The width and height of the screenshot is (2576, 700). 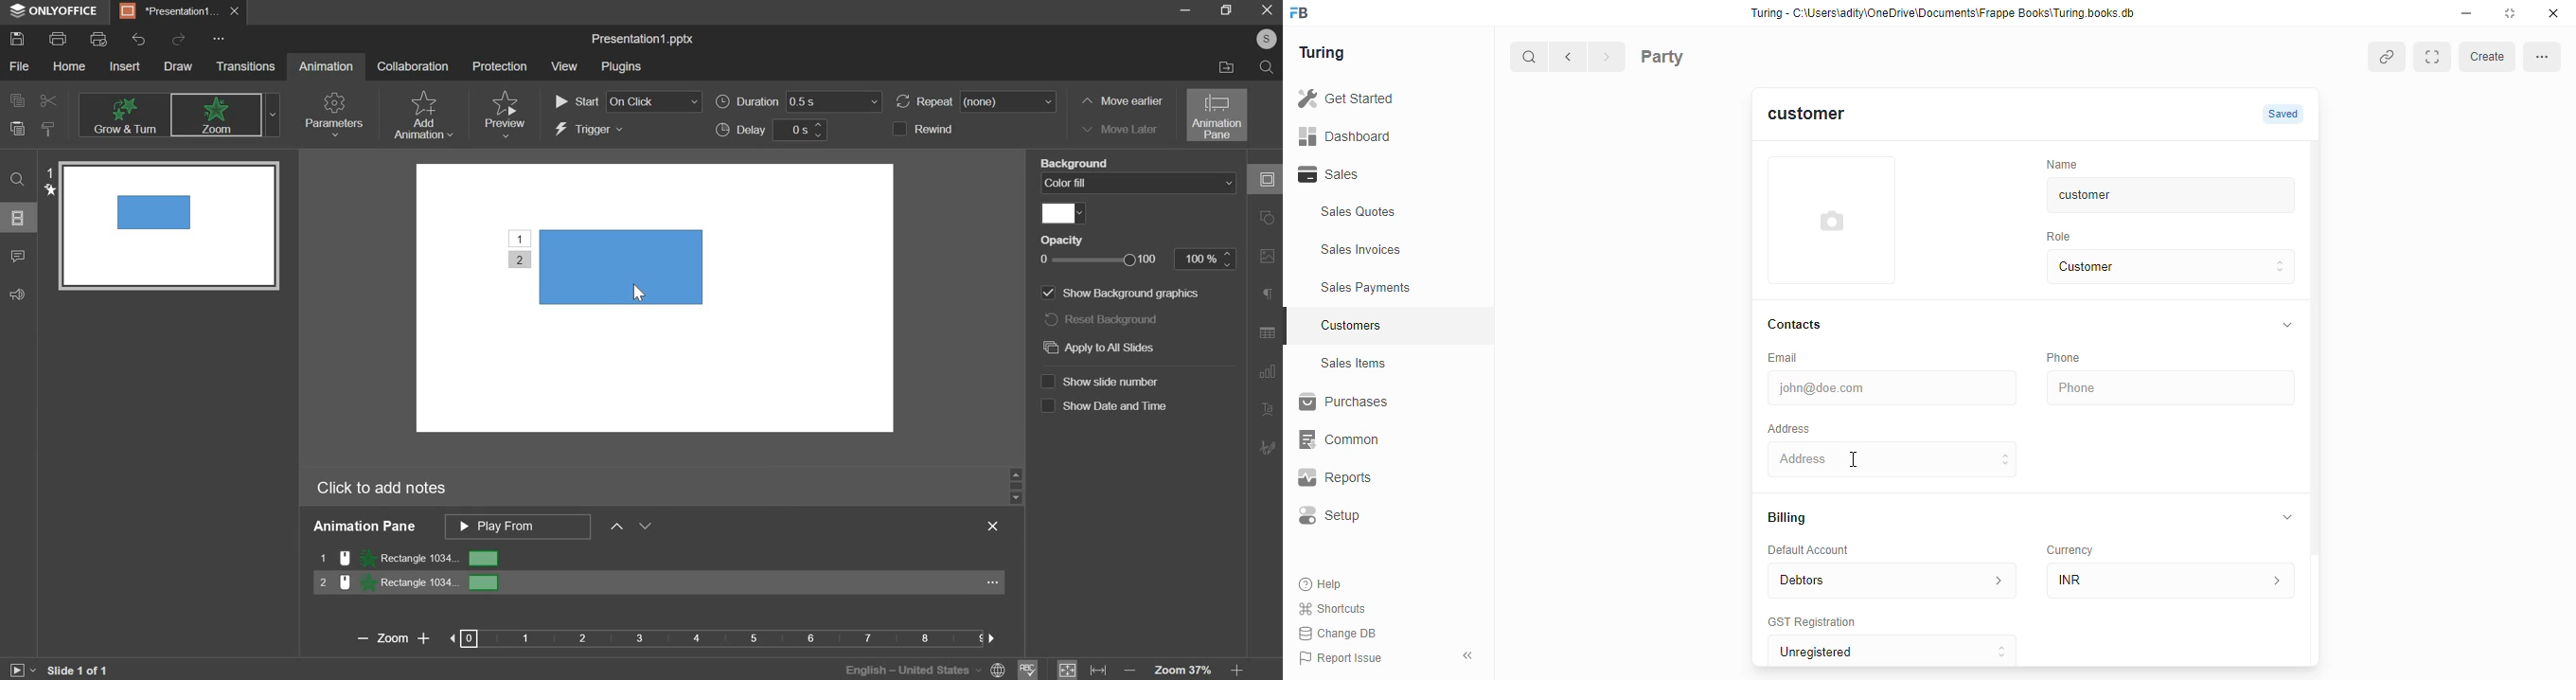 I want to click on Shape, so click(x=607, y=263).